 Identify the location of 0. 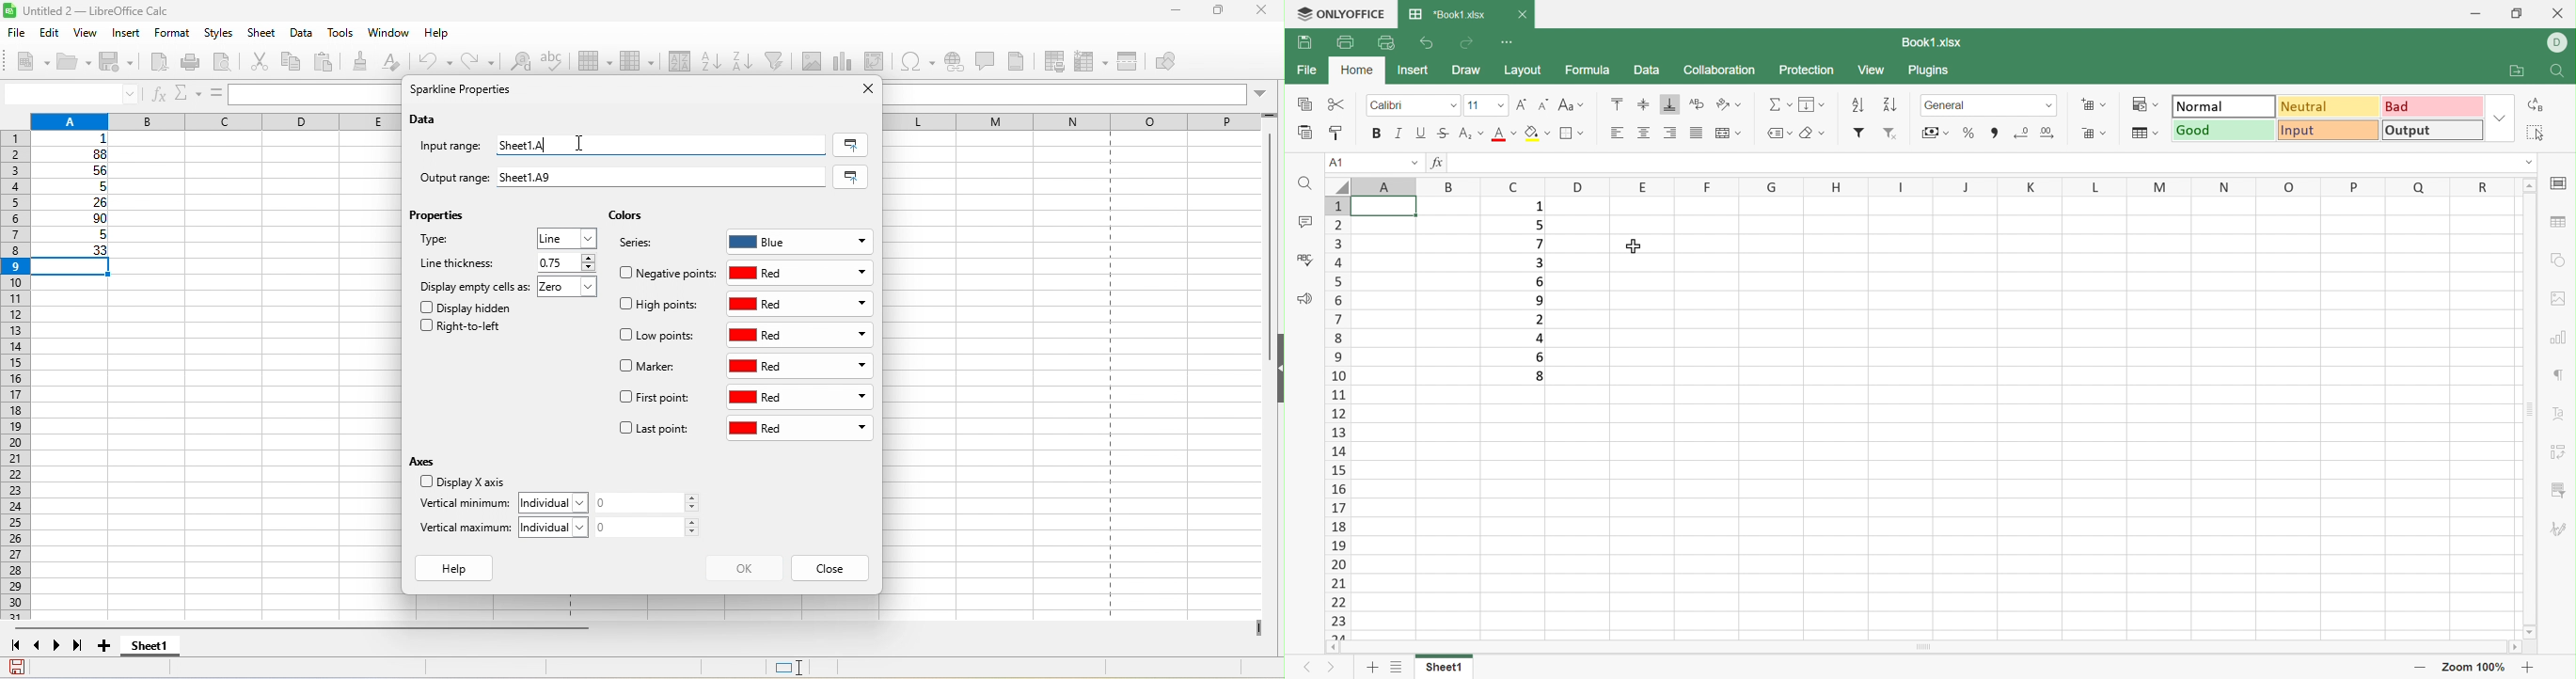
(653, 527).